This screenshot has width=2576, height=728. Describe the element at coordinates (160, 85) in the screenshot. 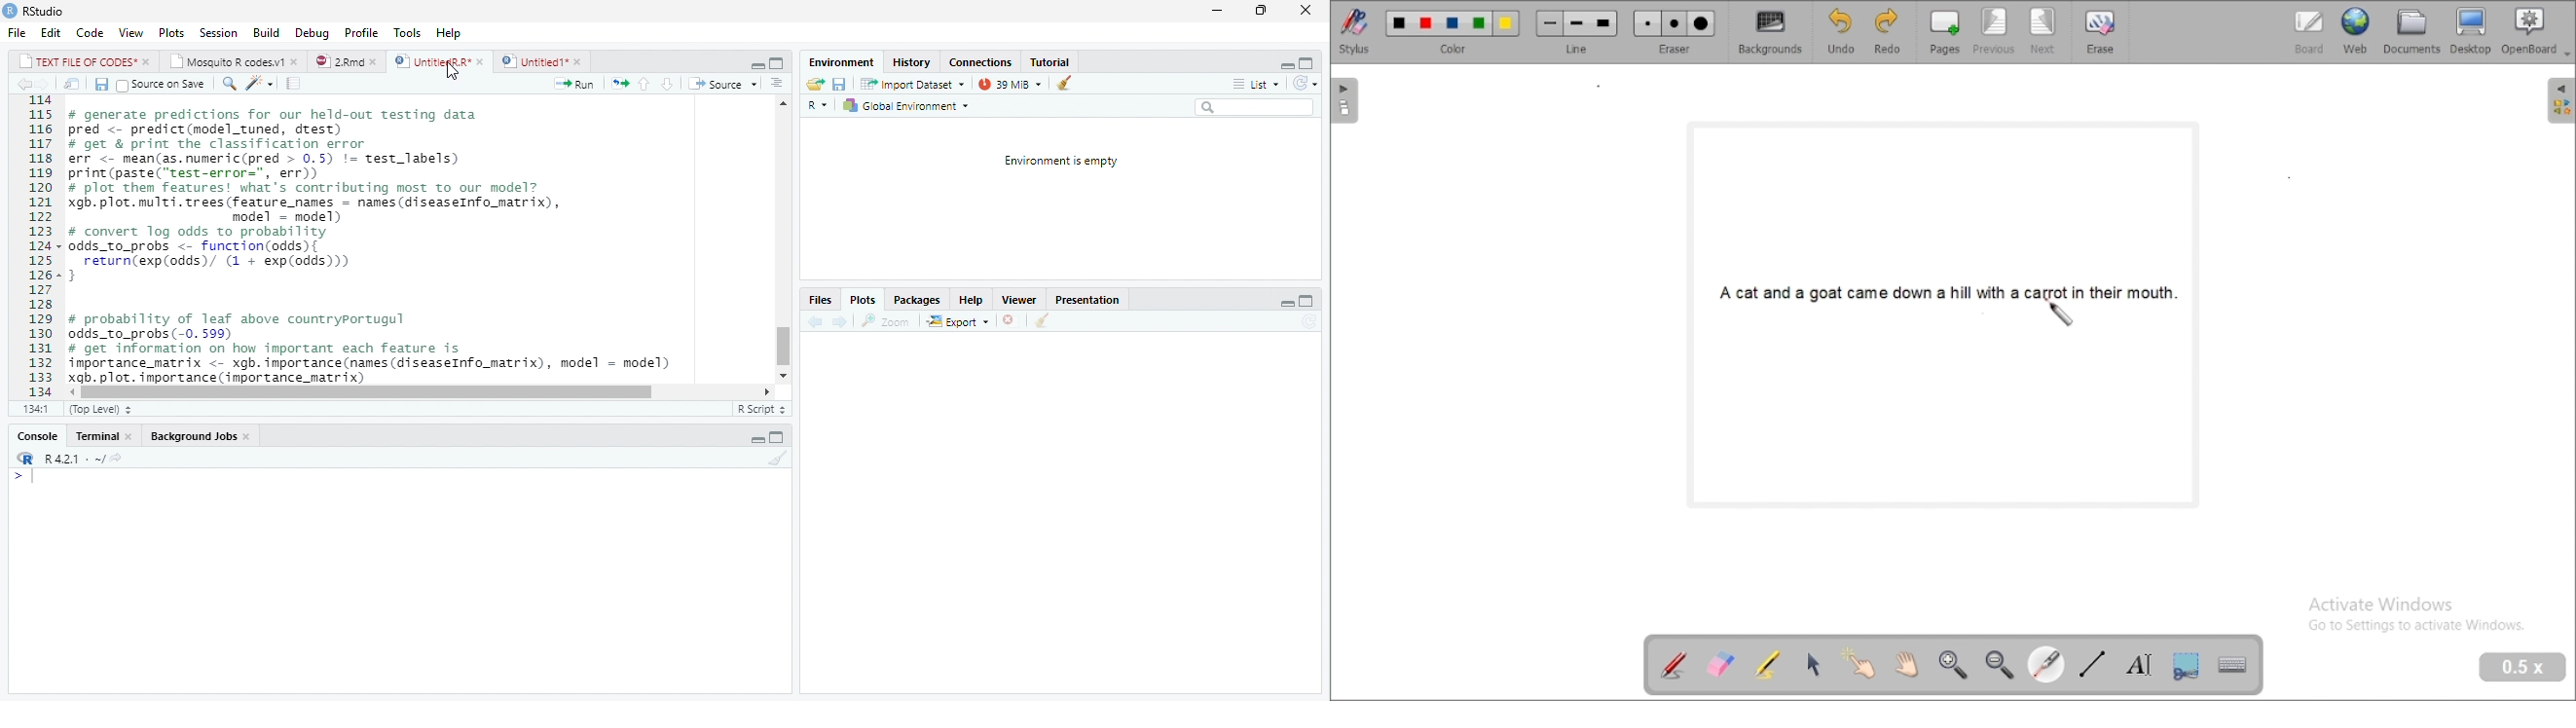

I see `Source on Save` at that location.